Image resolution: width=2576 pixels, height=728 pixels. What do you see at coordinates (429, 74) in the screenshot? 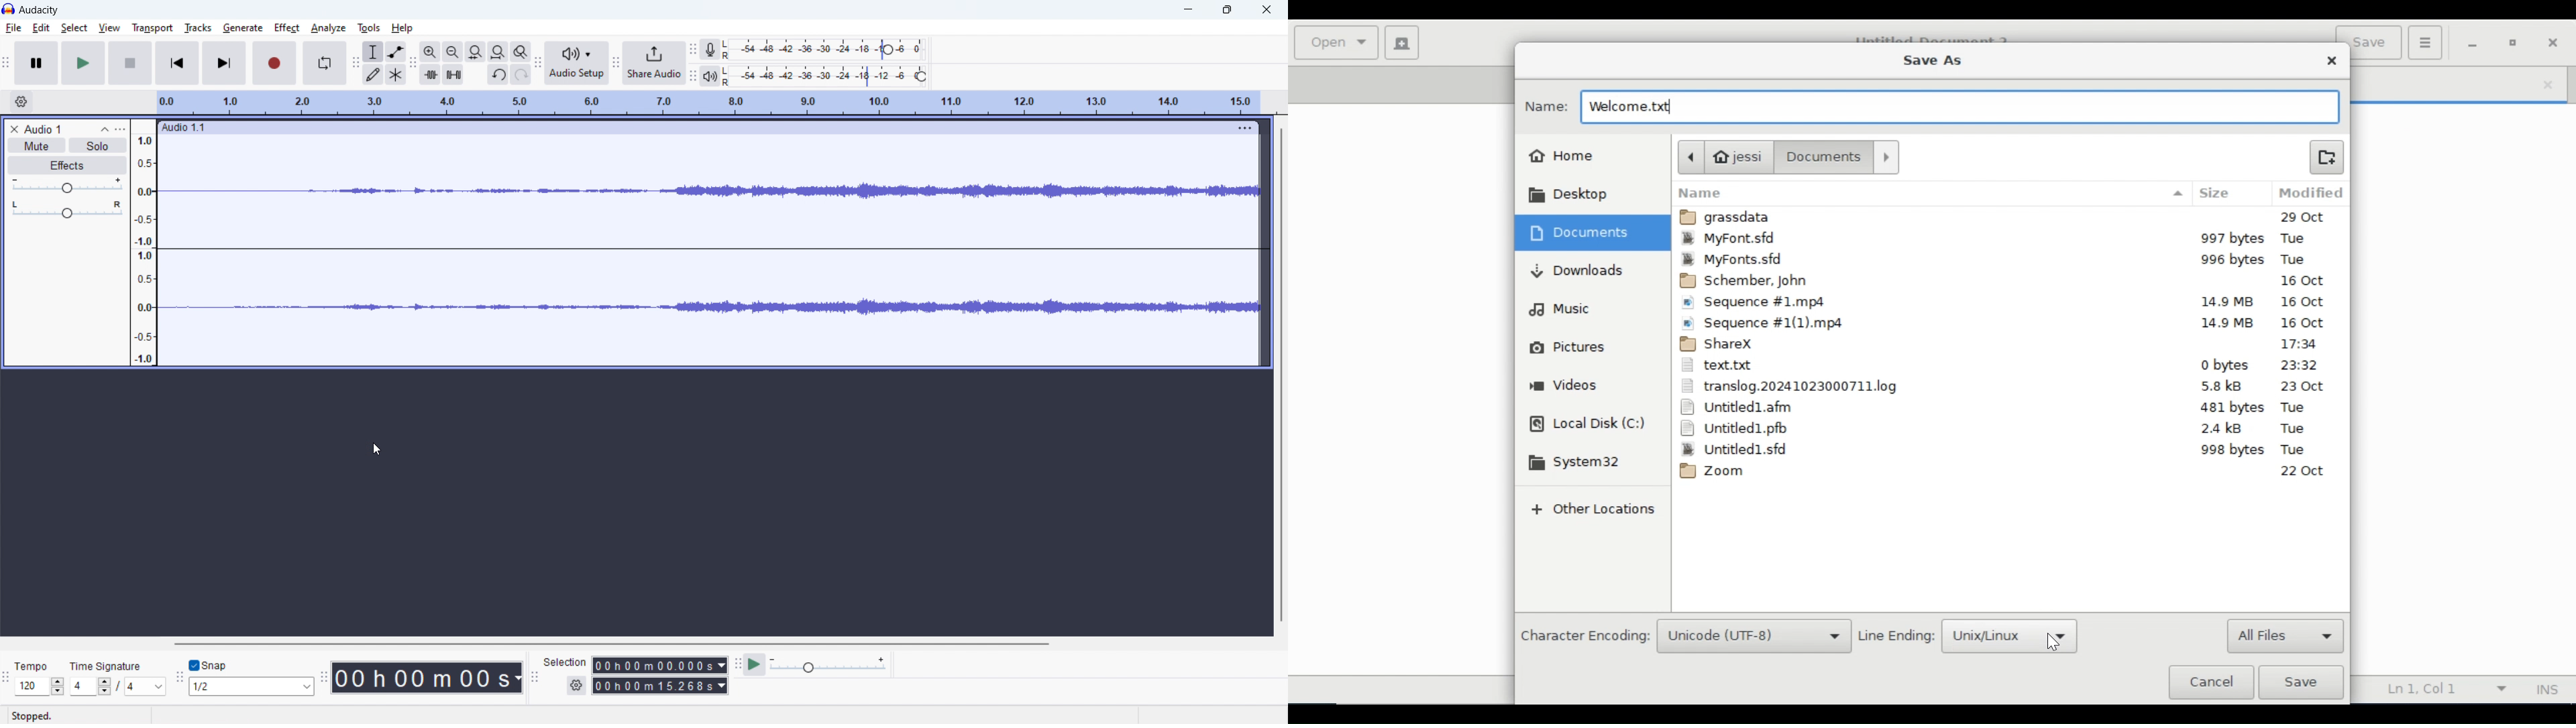
I see `trim audio outside selection` at bounding box center [429, 74].